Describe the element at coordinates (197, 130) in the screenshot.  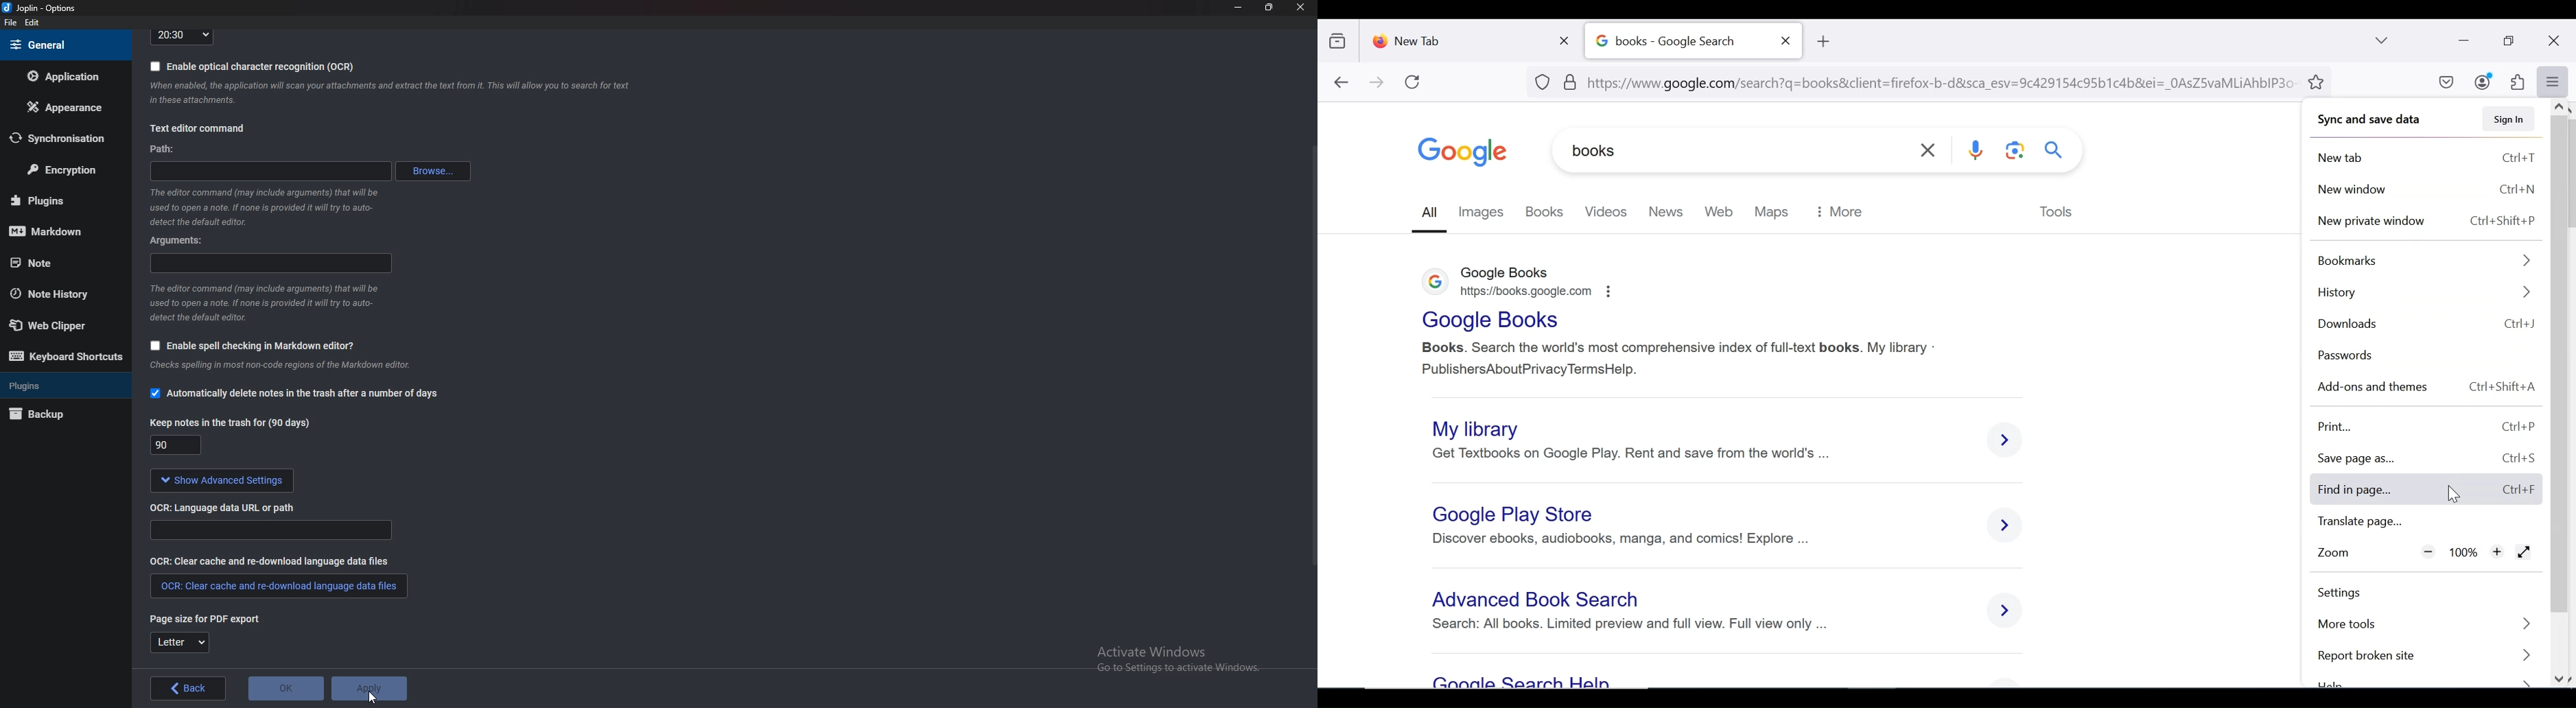
I see `text editor command` at that location.